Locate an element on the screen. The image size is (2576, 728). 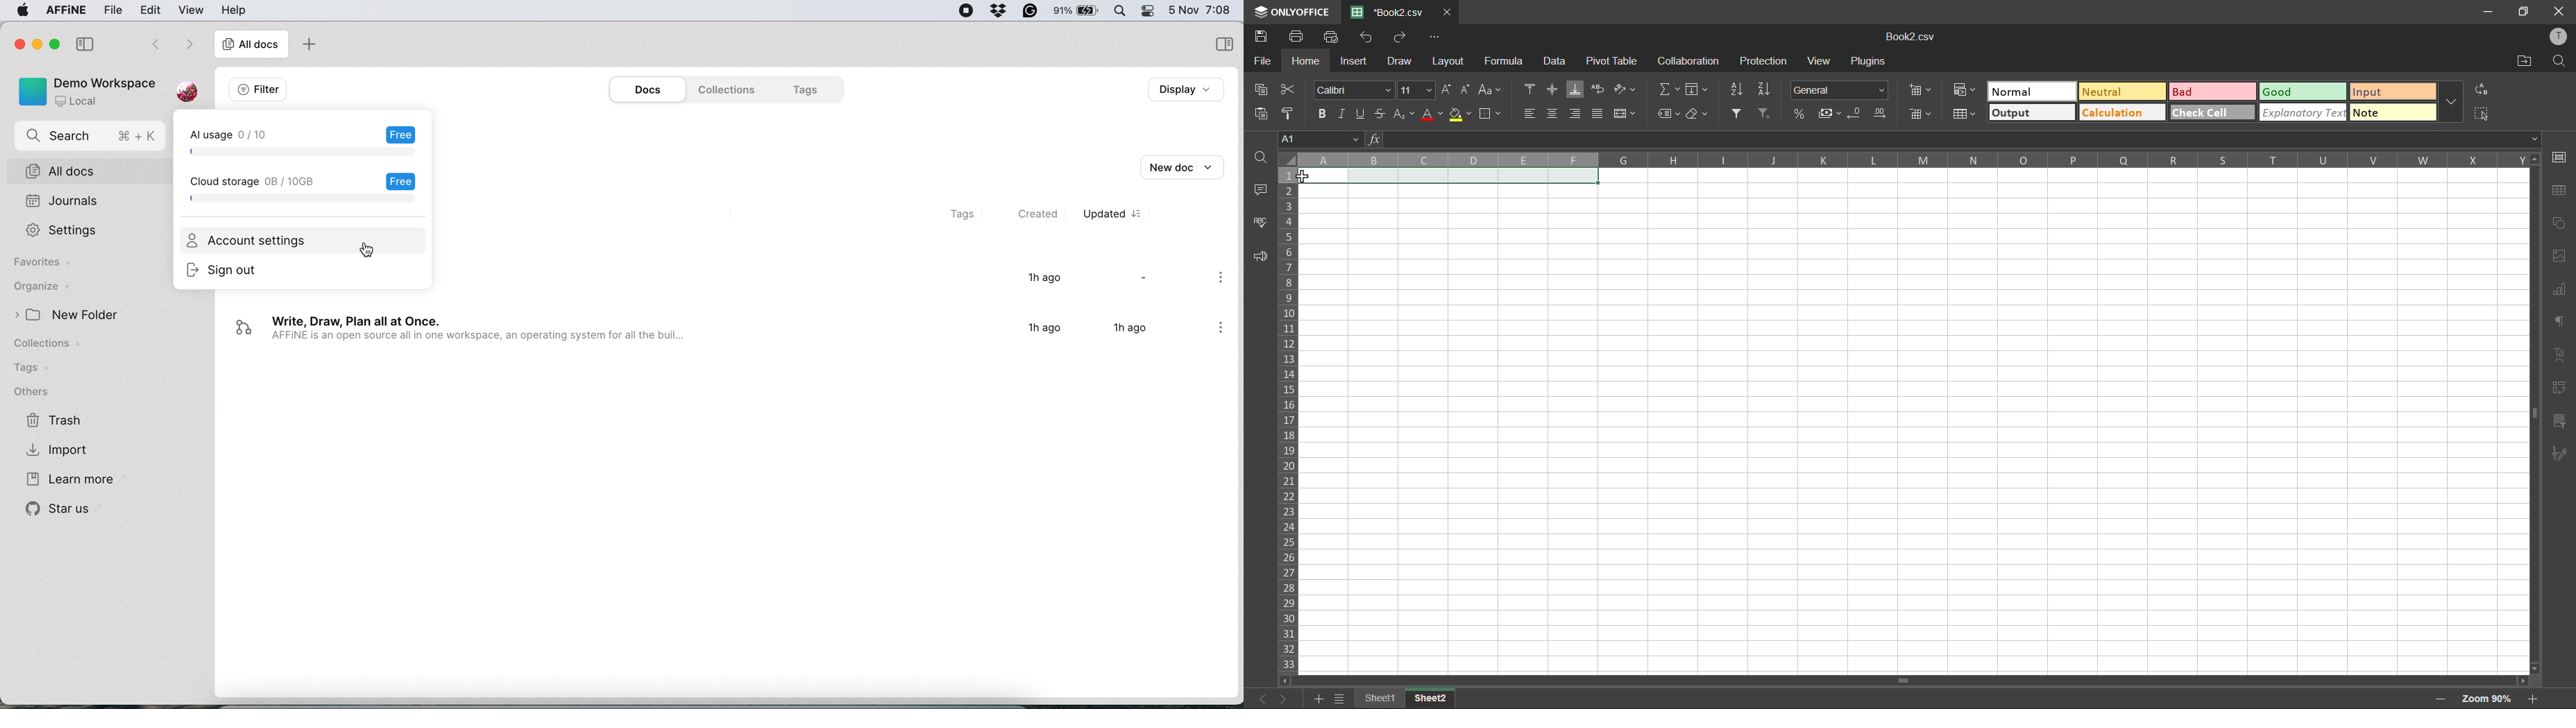
list of sheets is located at coordinates (1341, 699).